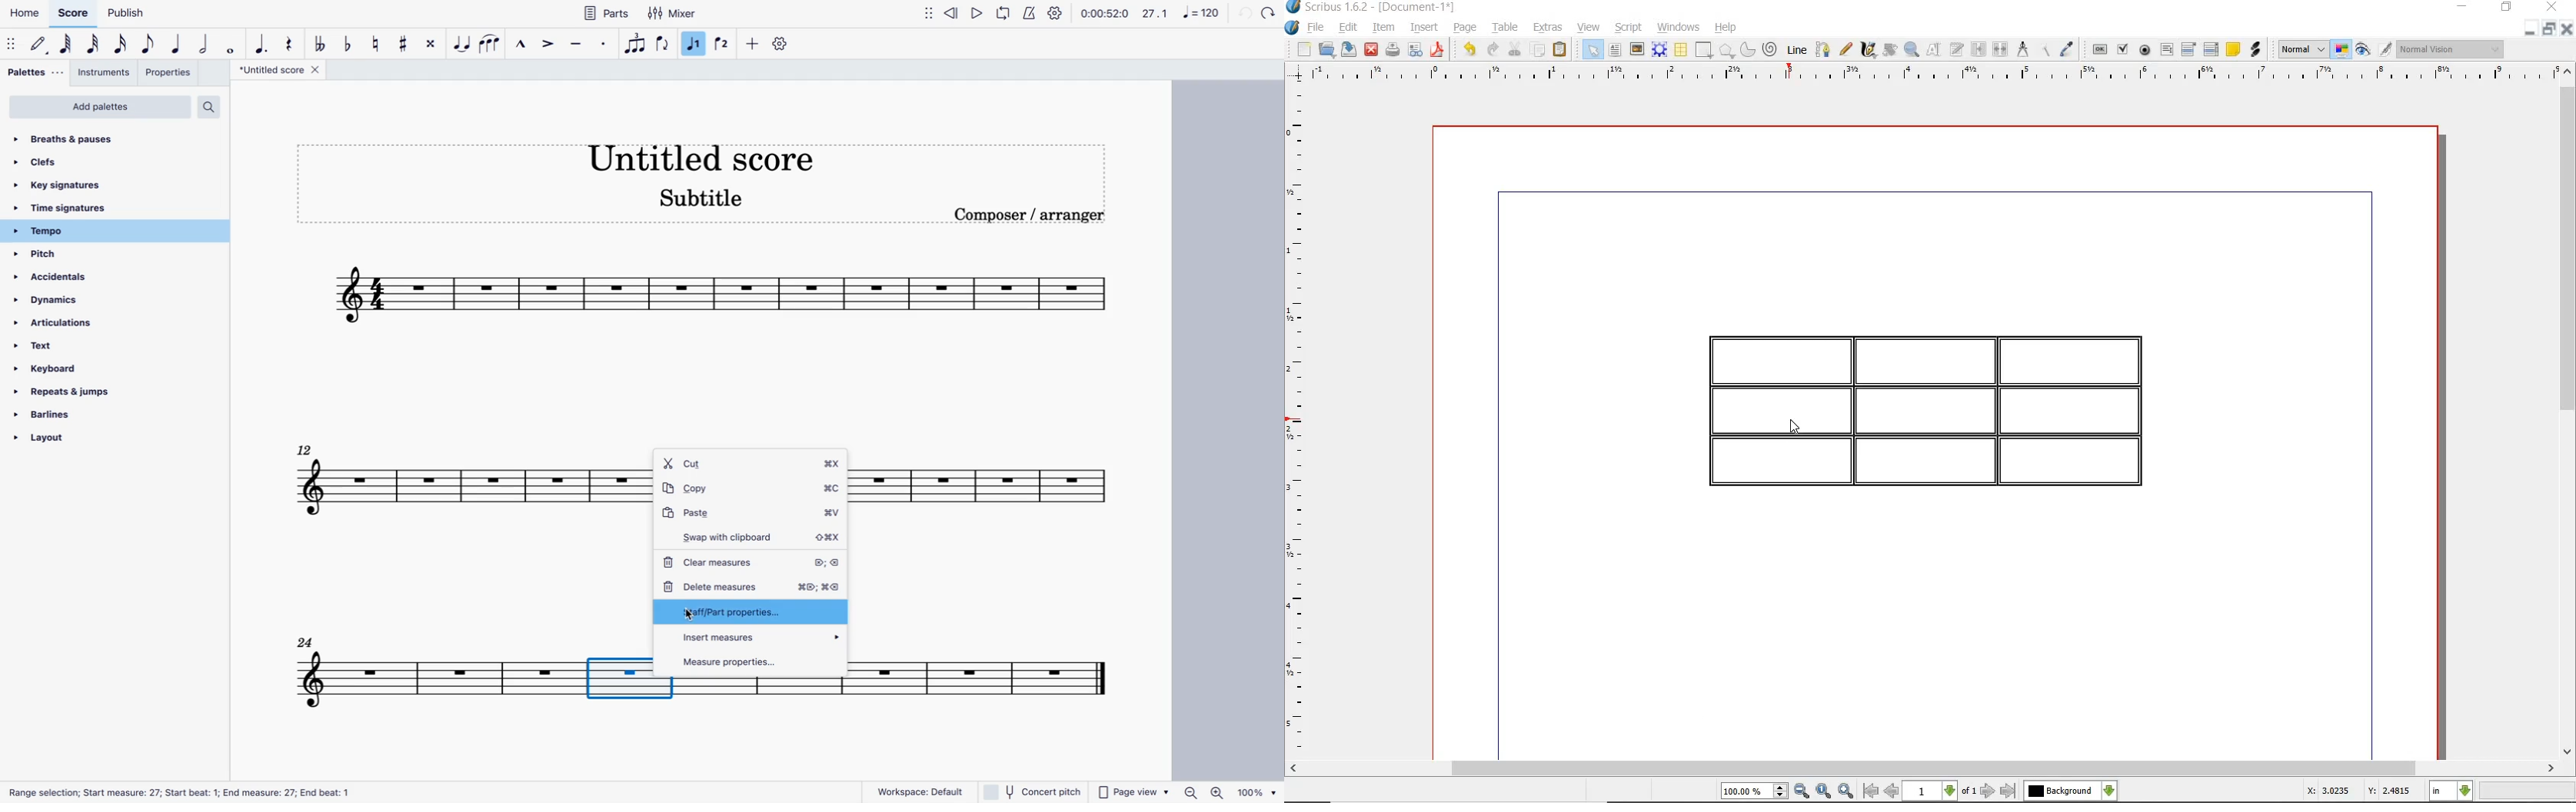 The width and height of the screenshot is (2576, 812). I want to click on flip direction, so click(665, 44).